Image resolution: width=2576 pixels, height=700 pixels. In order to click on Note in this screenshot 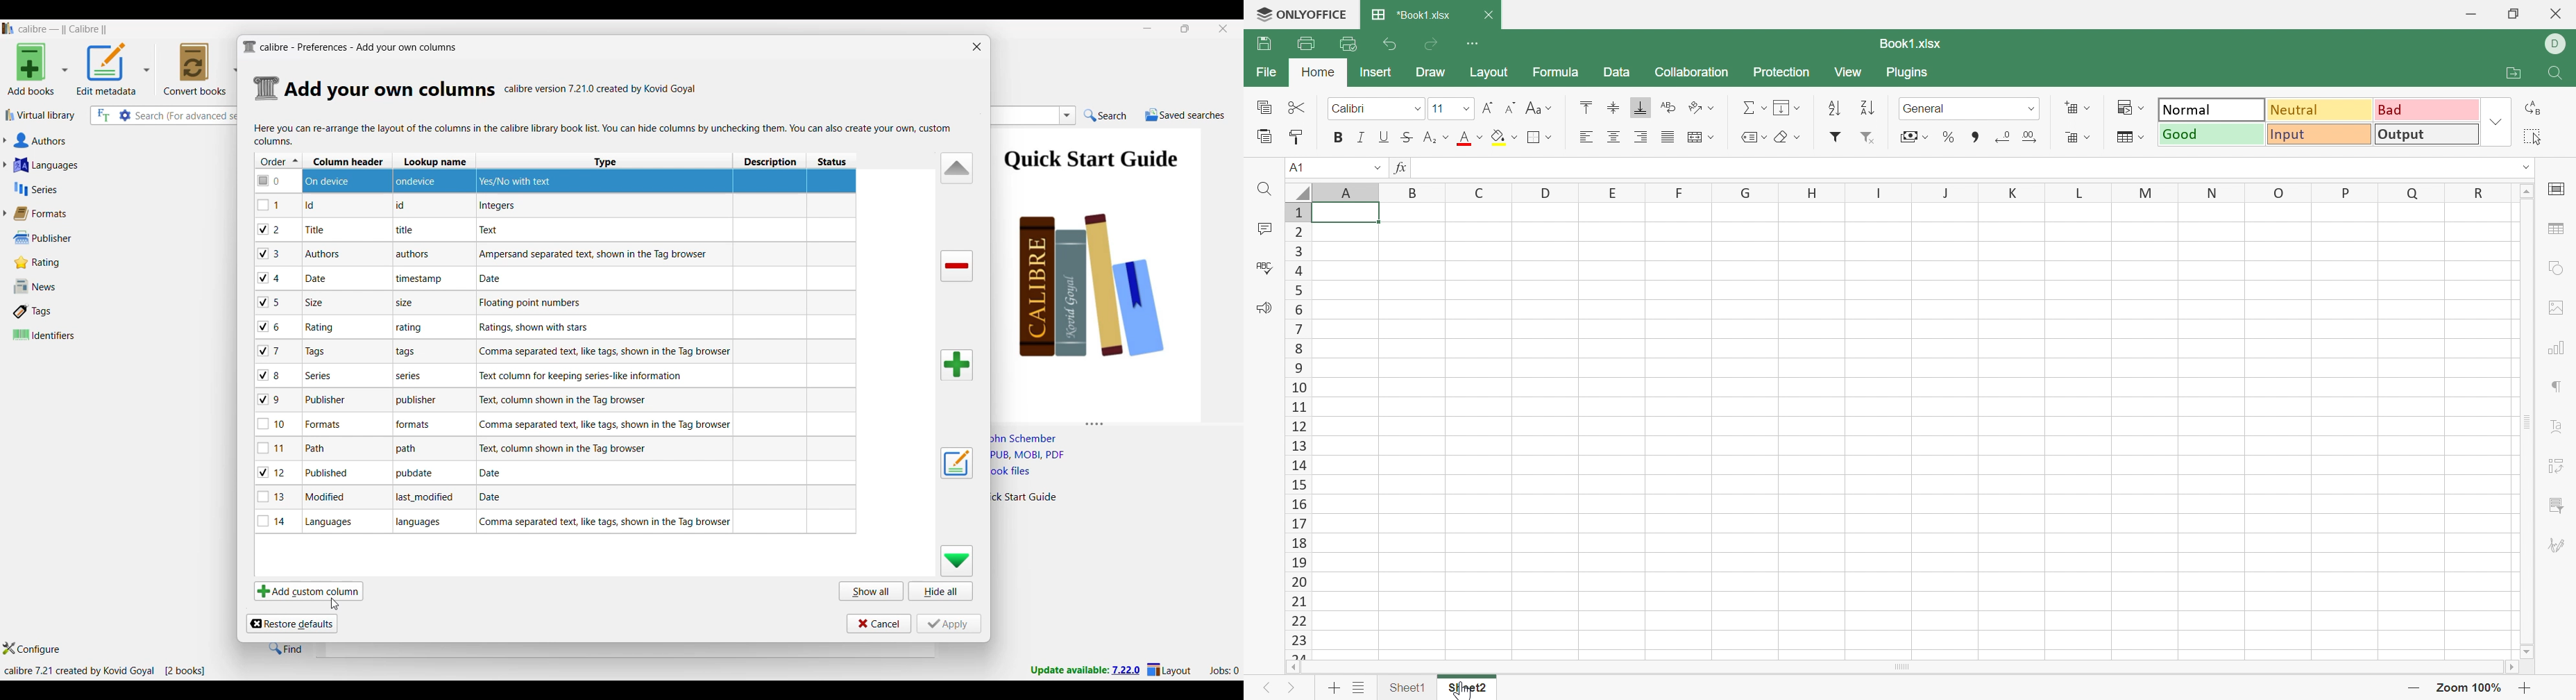, I will do `click(319, 375)`.